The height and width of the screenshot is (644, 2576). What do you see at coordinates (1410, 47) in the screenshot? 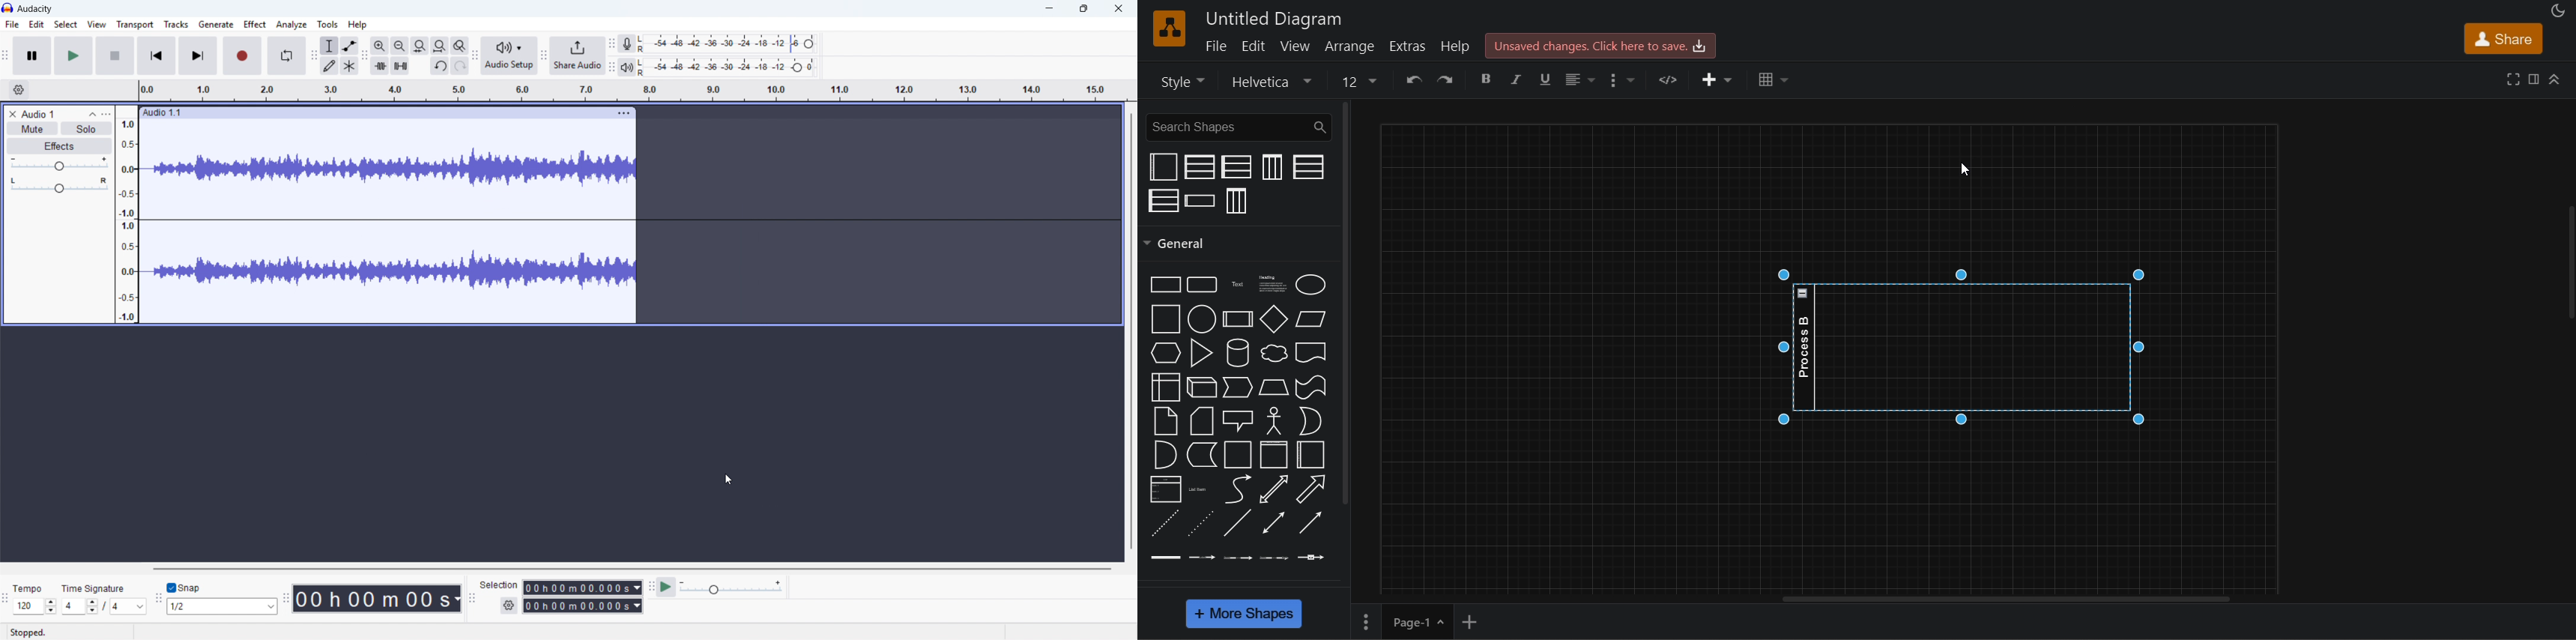
I see `extras` at bounding box center [1410, 47].